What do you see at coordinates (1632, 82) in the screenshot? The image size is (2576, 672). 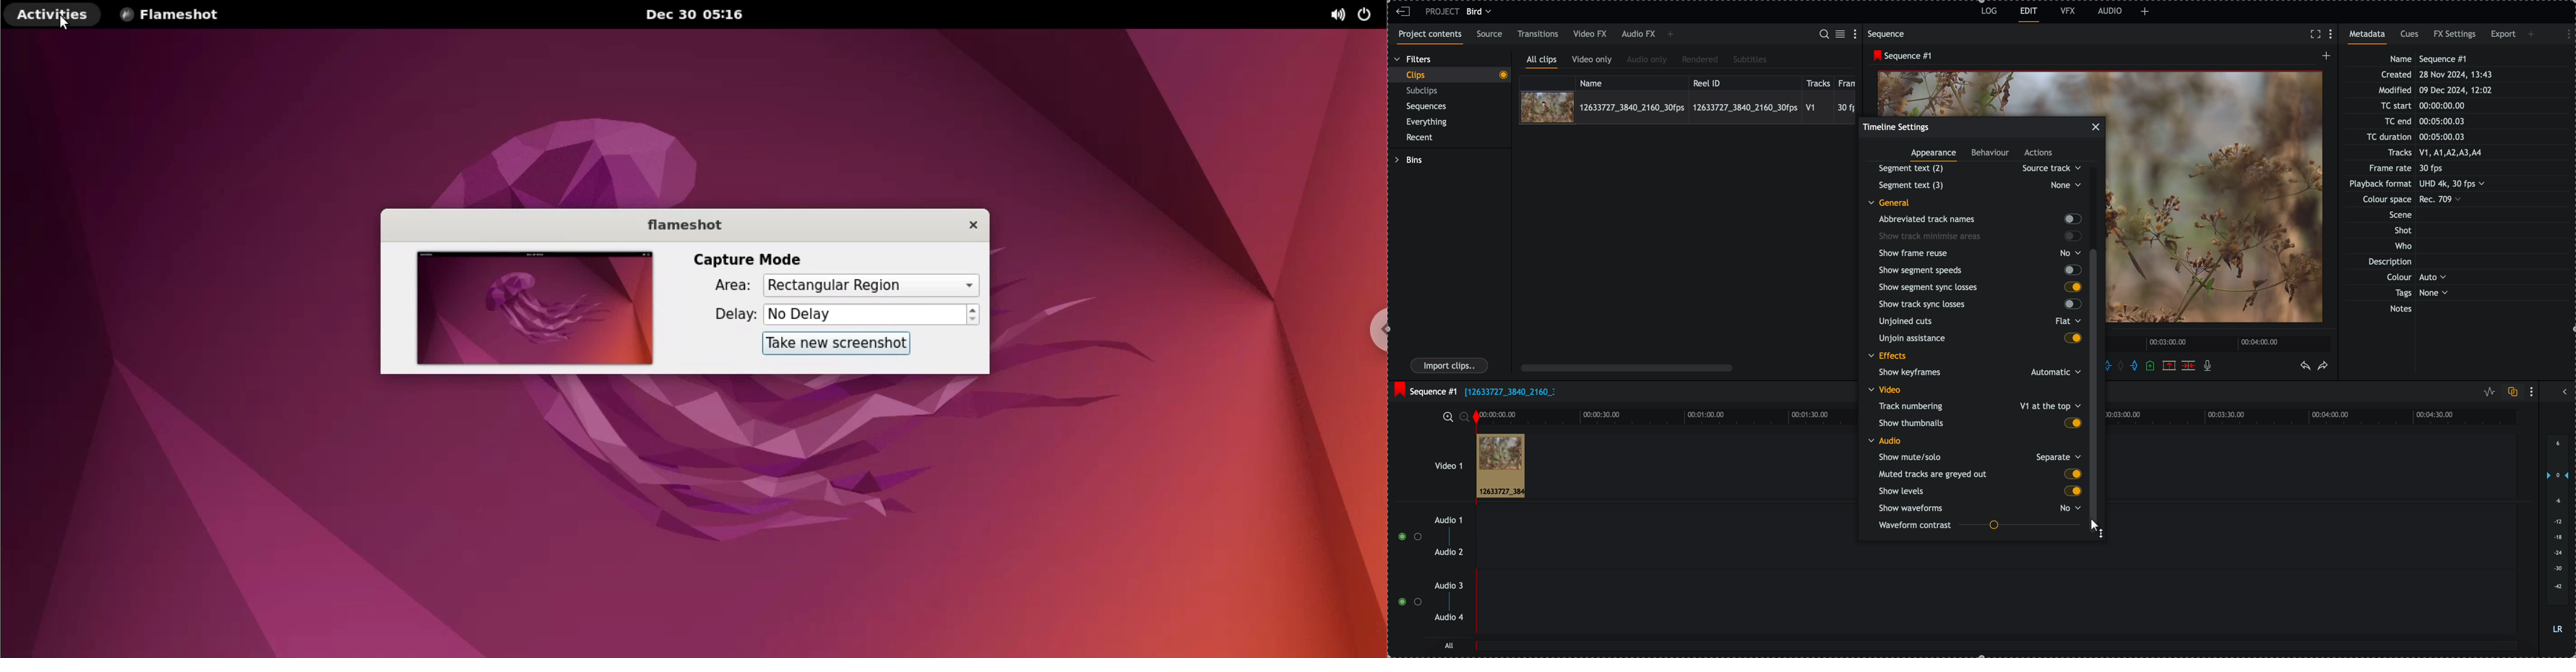 I see `name` at bounding box center [1632, 82].